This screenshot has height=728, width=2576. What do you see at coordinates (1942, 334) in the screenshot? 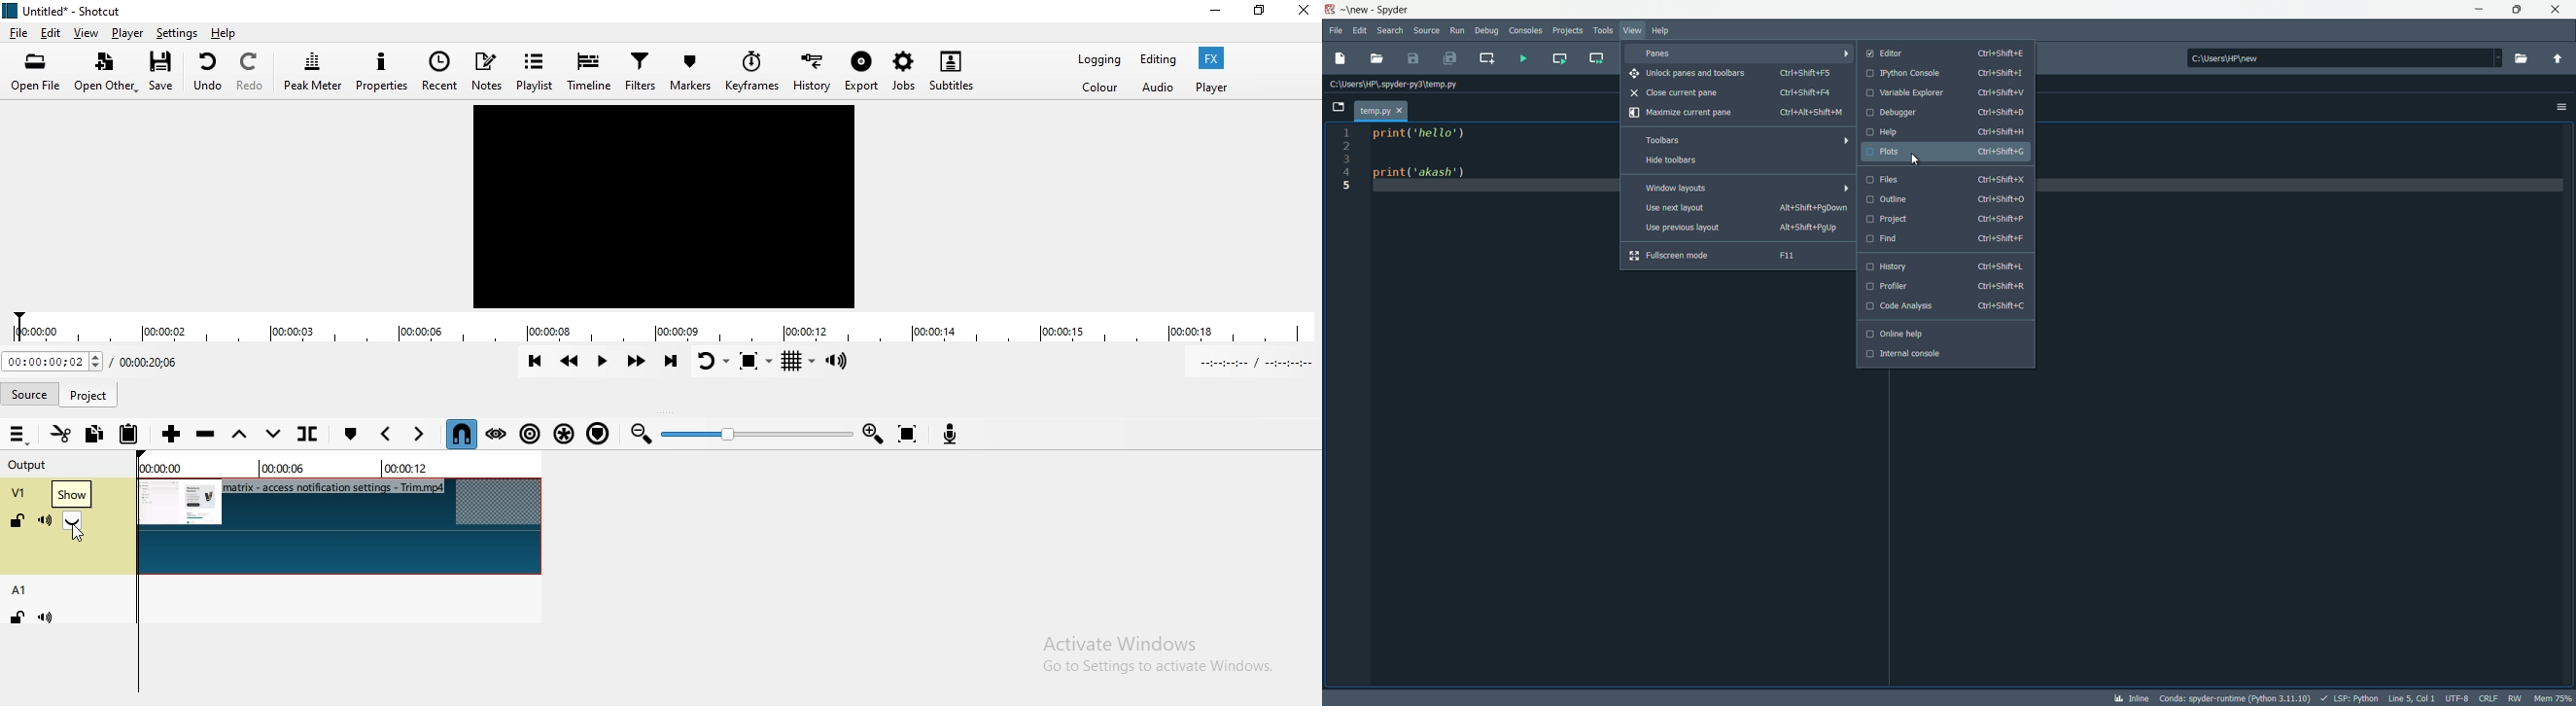
I see `online help` at bounding box center [1942, 334].